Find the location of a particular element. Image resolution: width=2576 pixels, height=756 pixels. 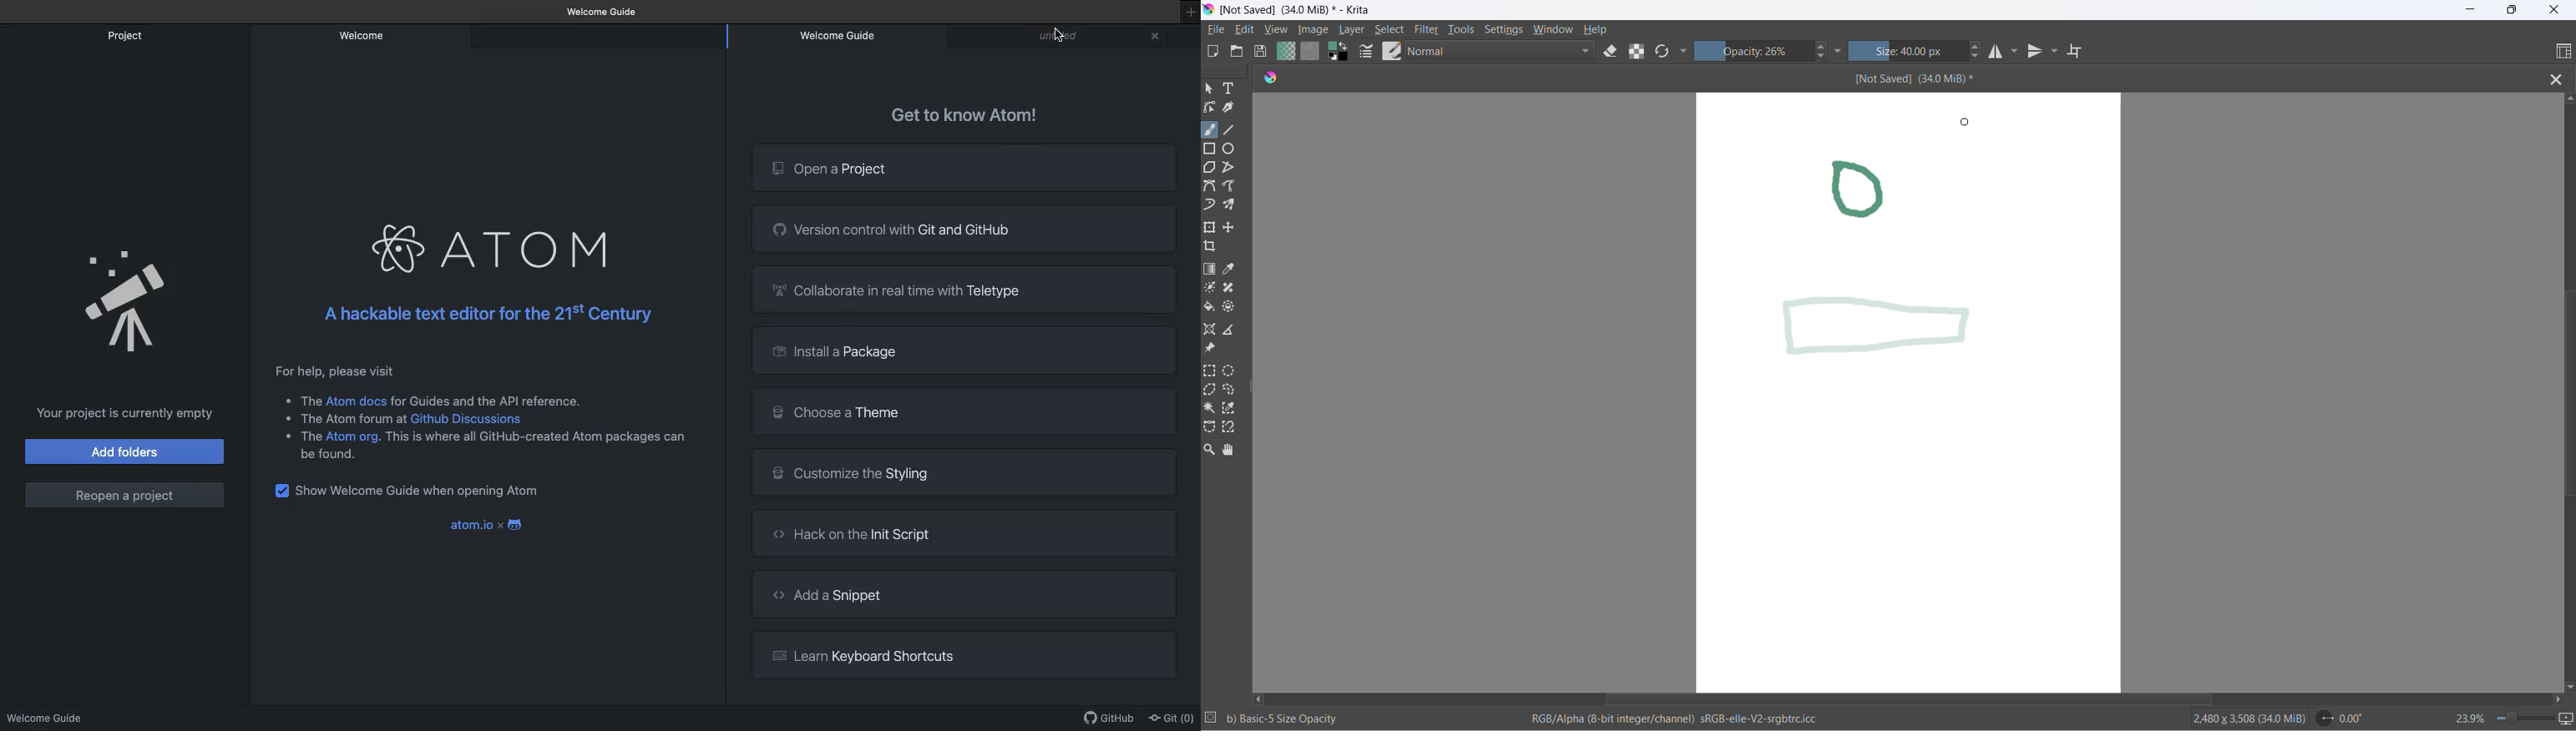

move a layer is located at coordinates (1233, 226).